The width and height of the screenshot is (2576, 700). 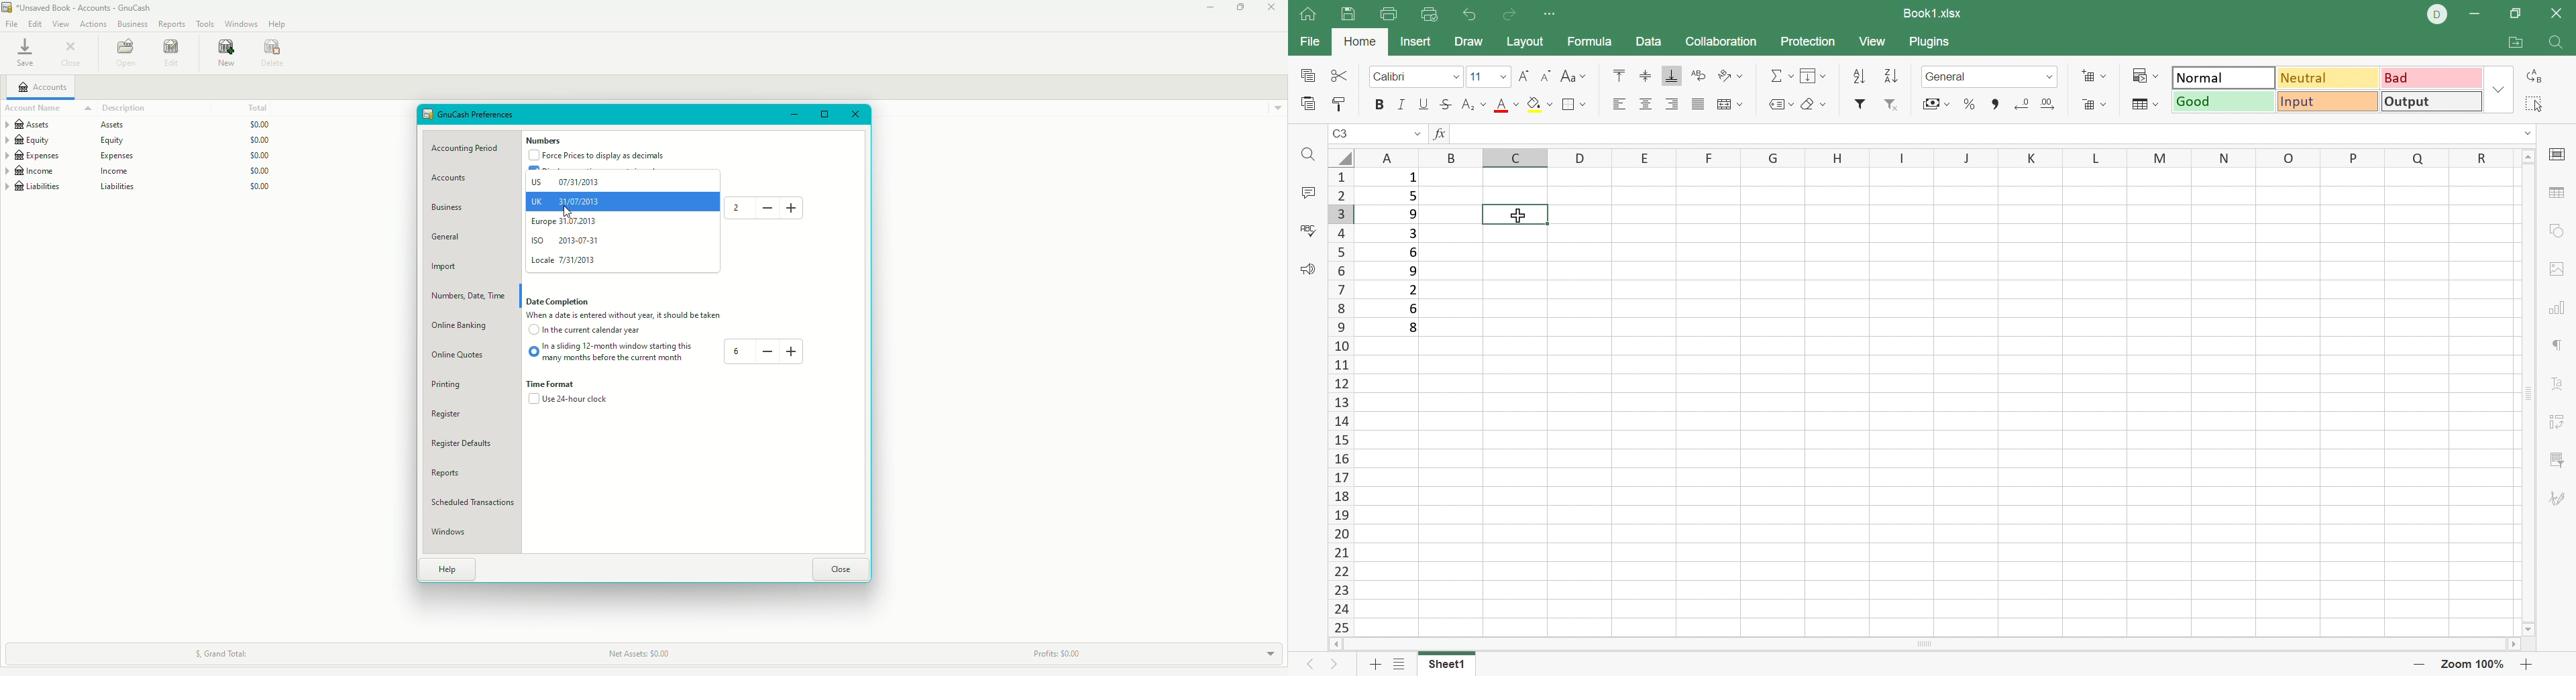 I want to click on Business, so click(x=132, y=24).